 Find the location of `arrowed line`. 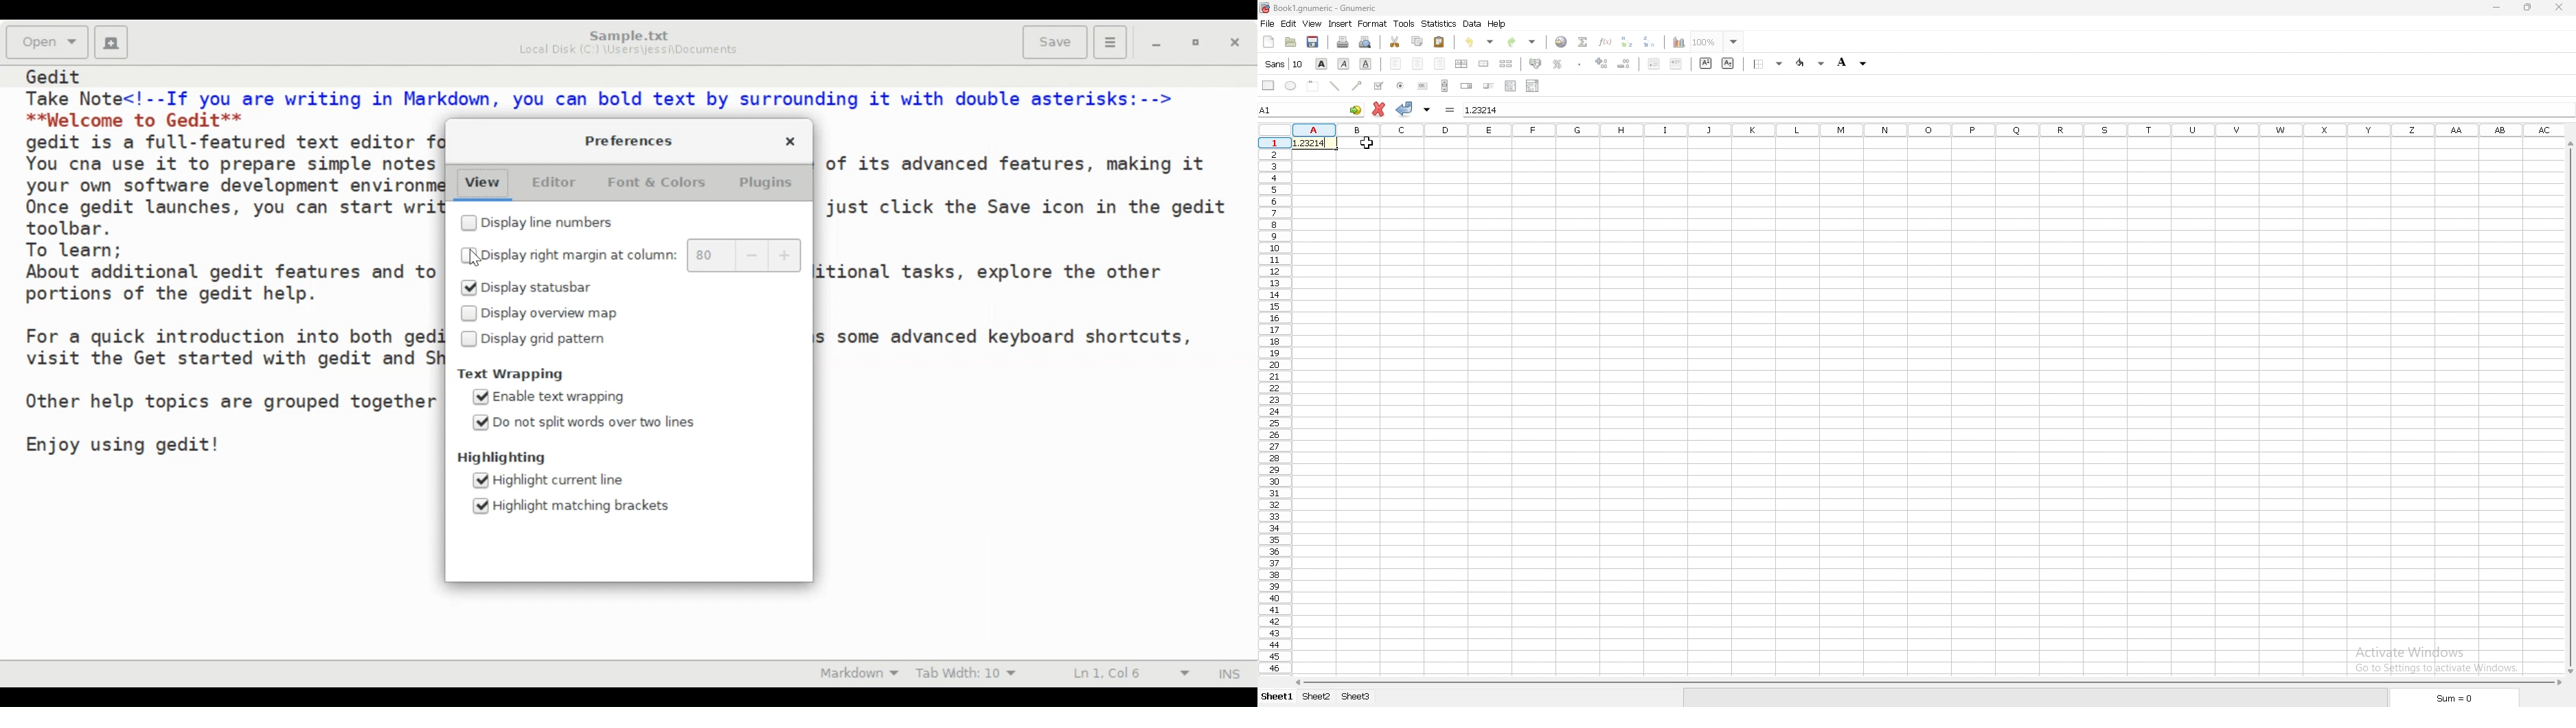

arrowed line is located at coordinates (1357, 85).